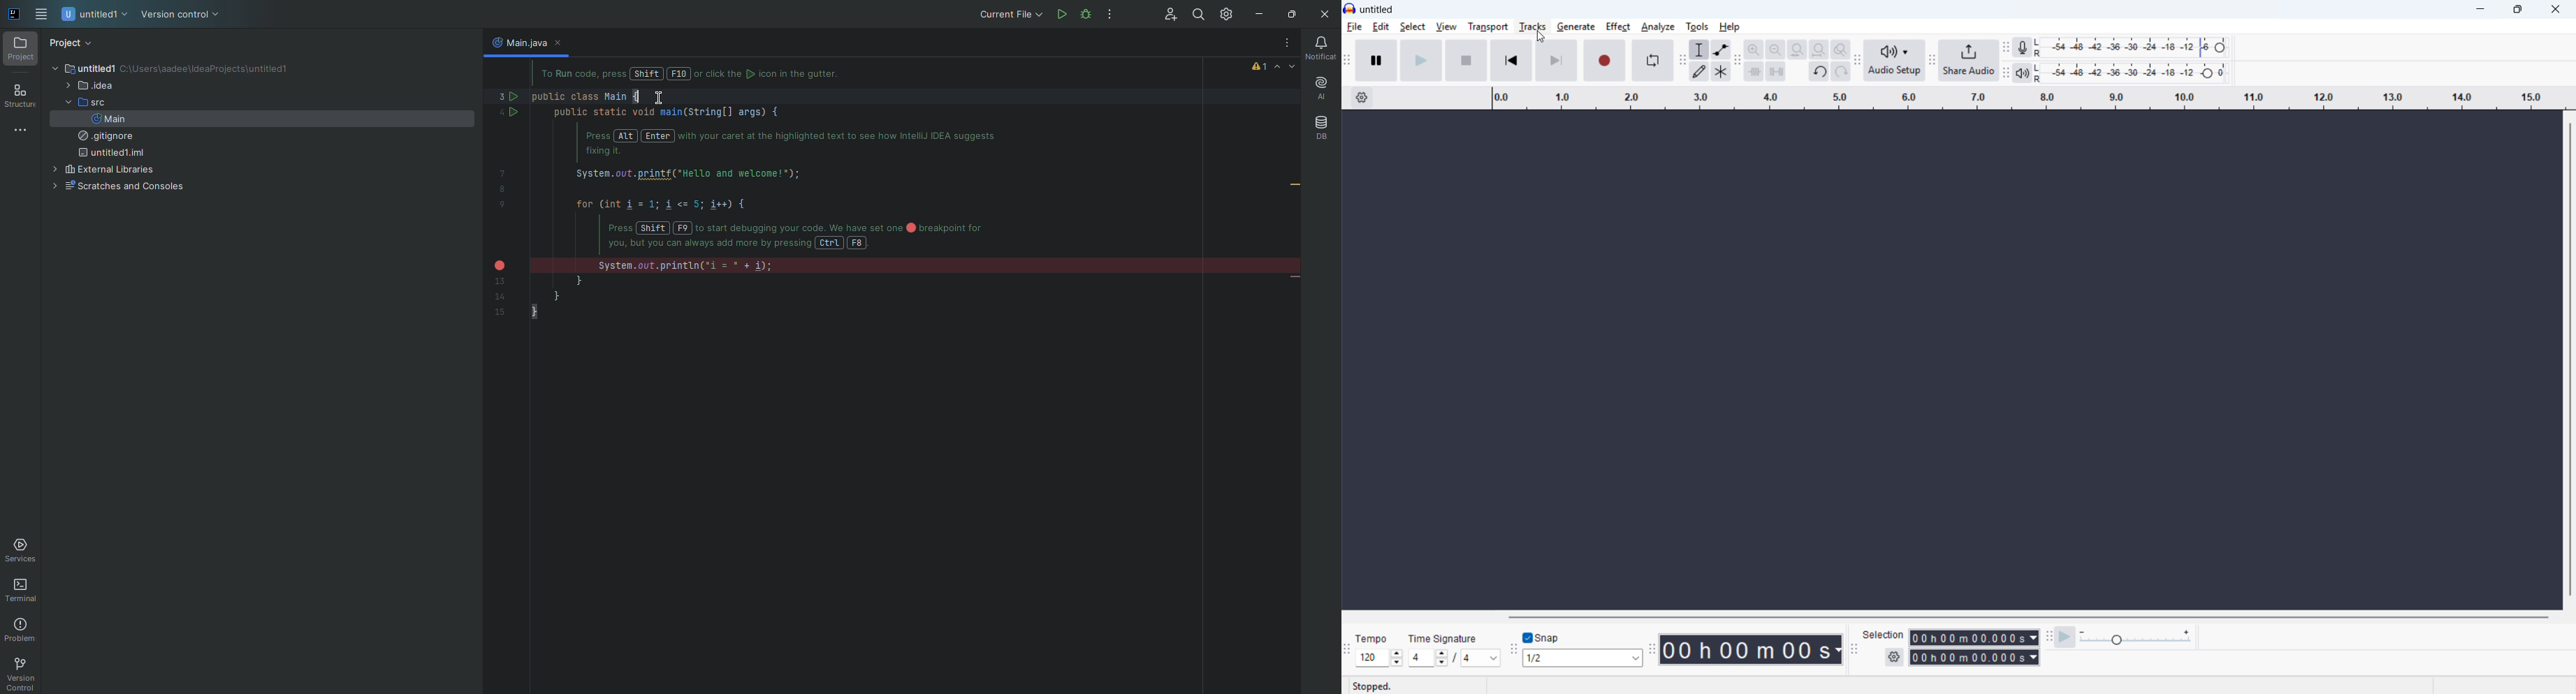 The height and width of the screenshot is (700, 2576). Describe the element at coordinates (1841, 49) in the screenshot. I see `Toggle zoom ` at that location.